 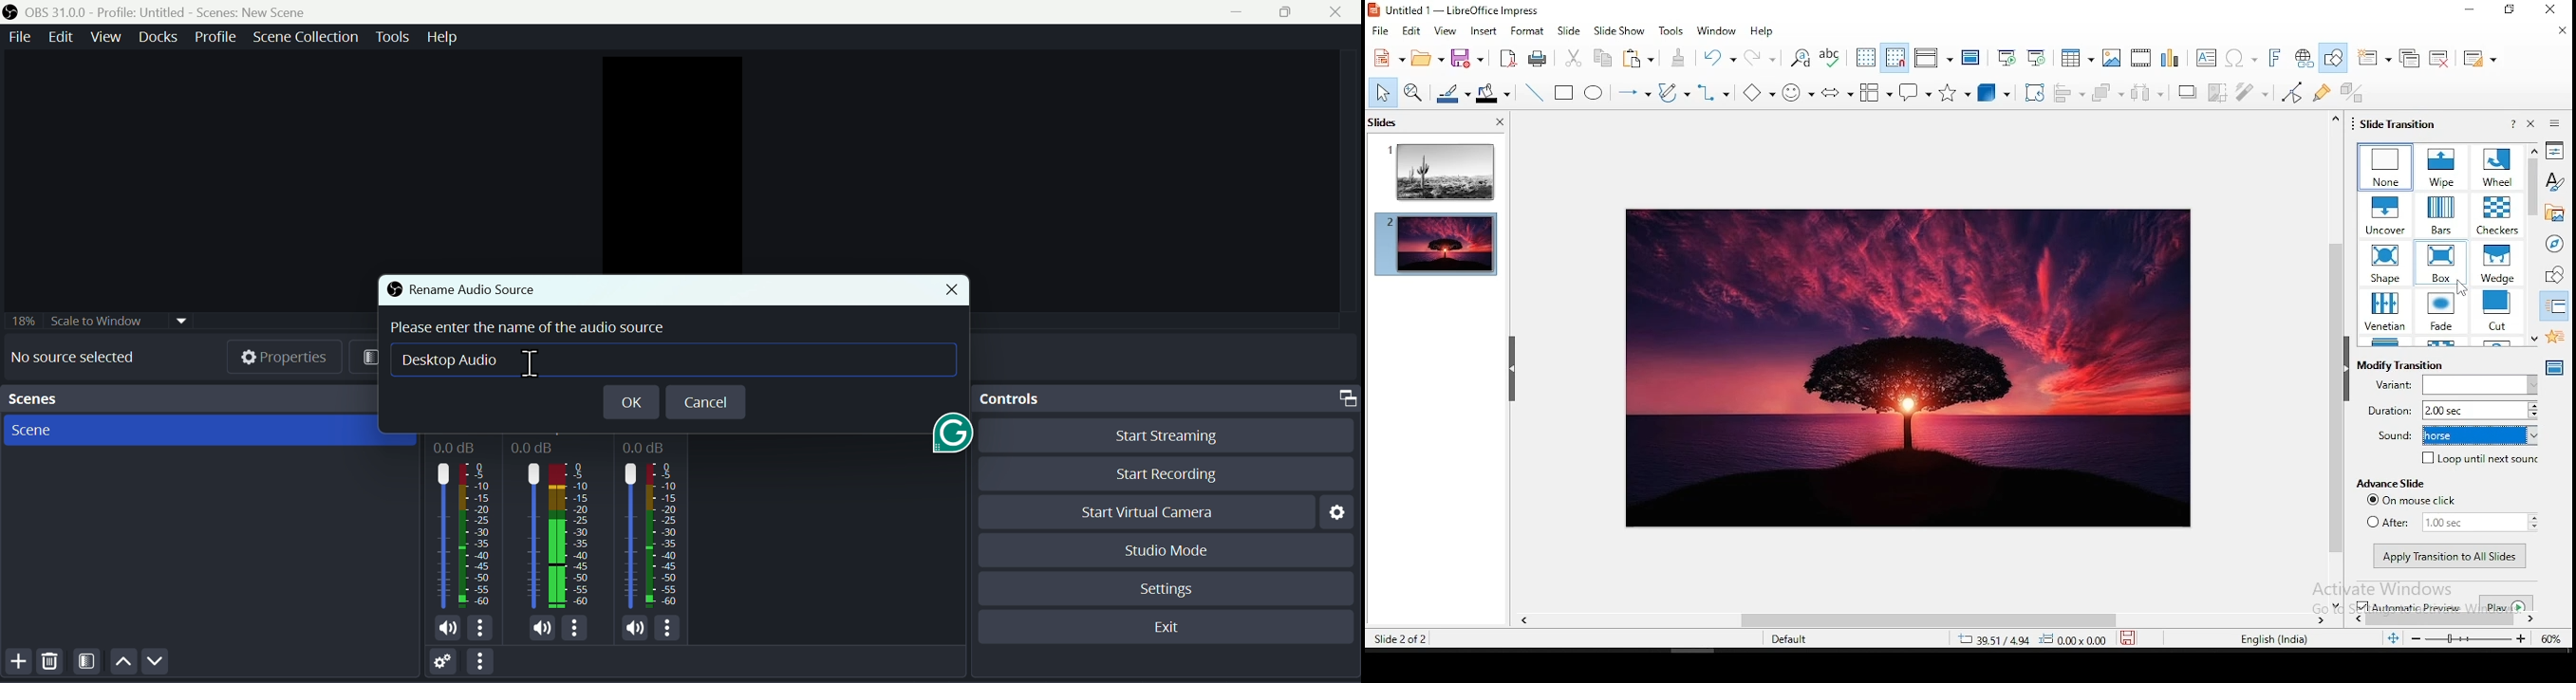 I want to click on add, so click(x=17, y=664).